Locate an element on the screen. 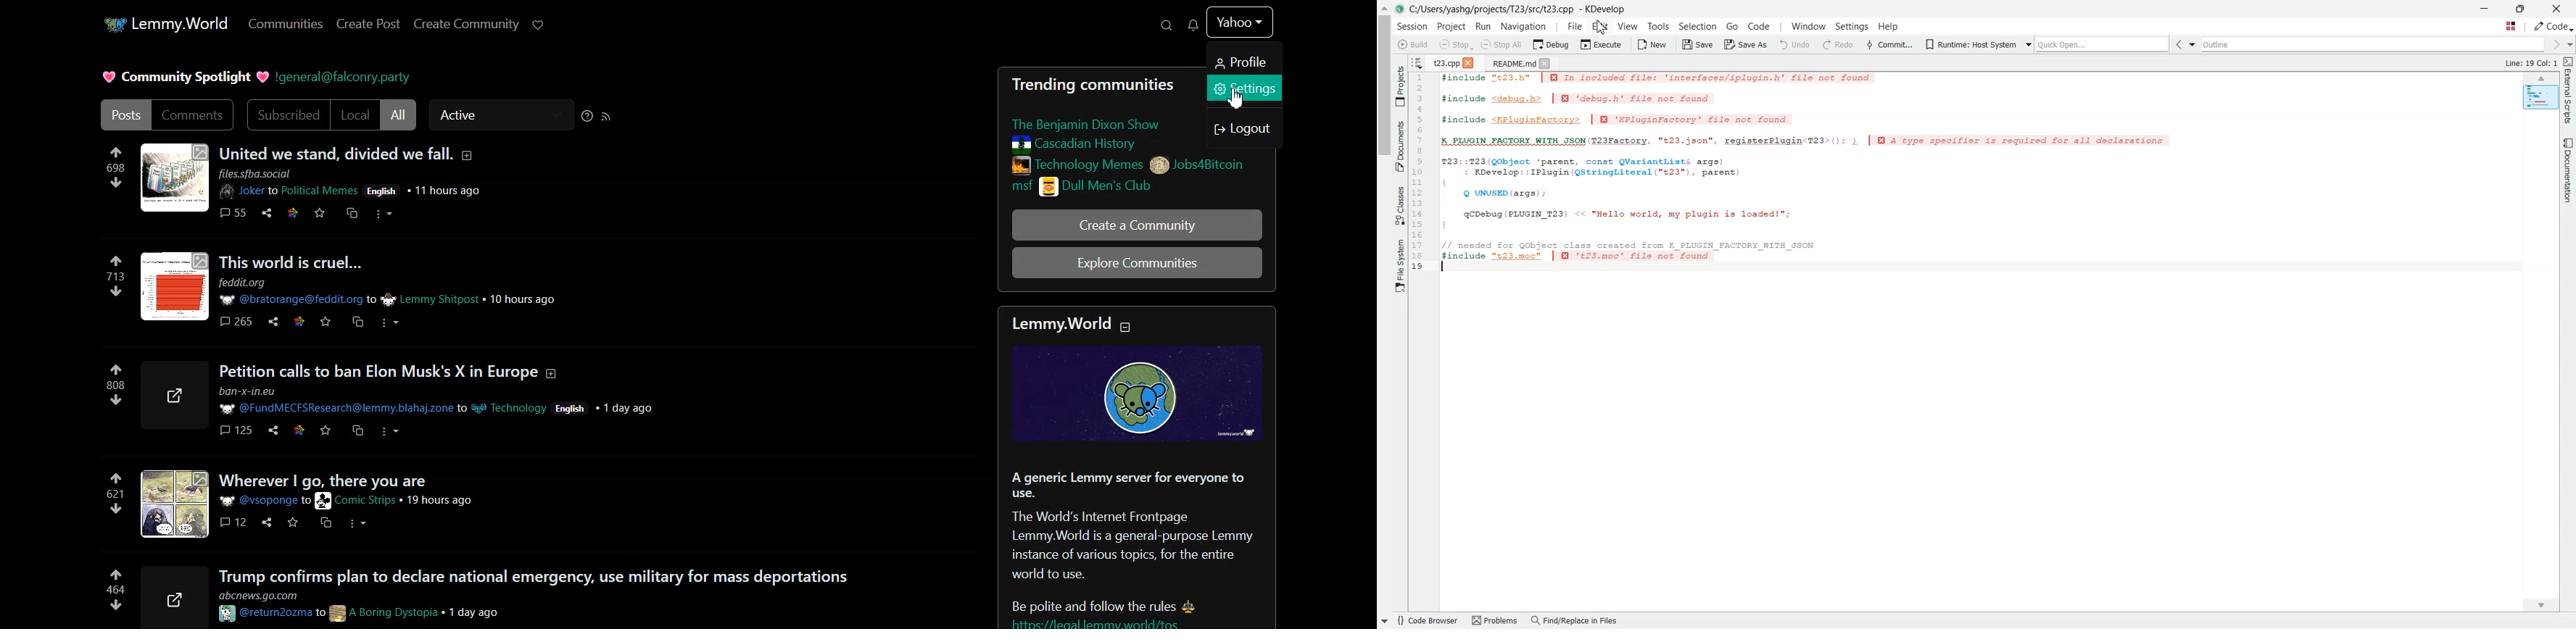  Text is located at coordinates (184, 78).